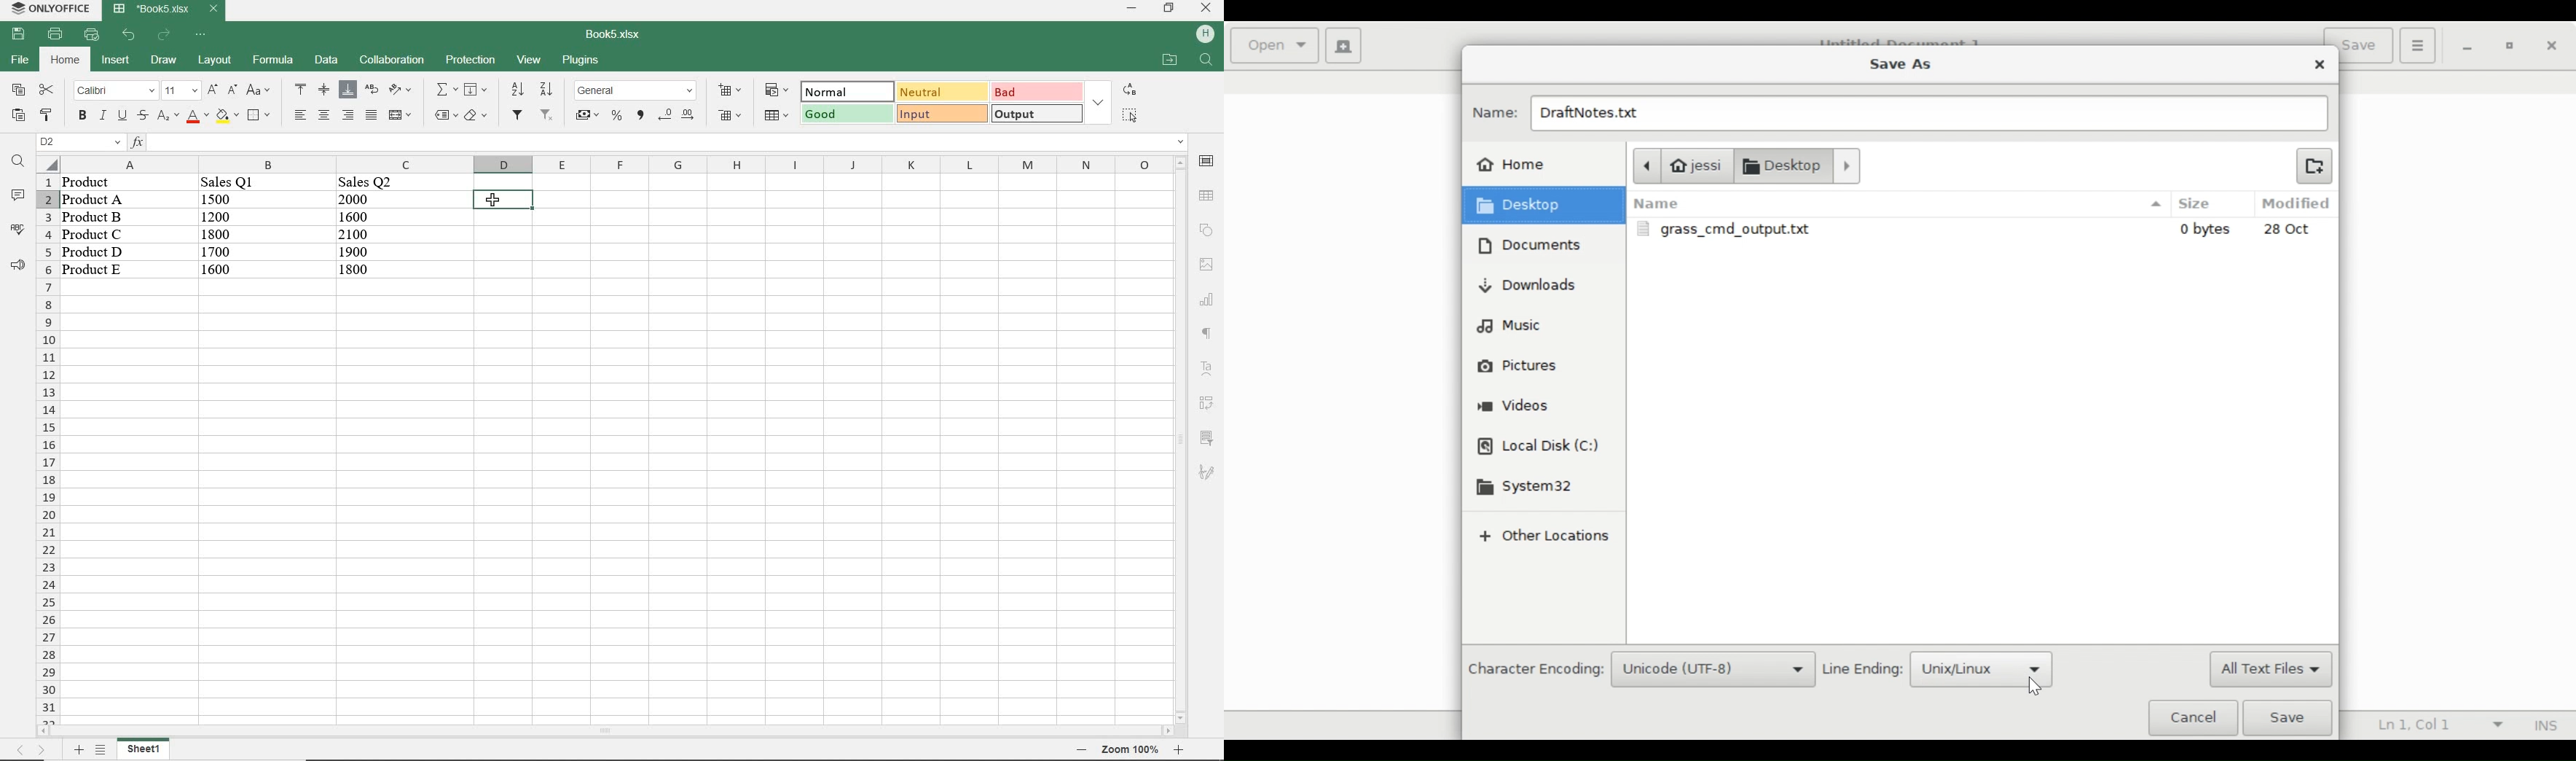 The width and height of the screenshot is (2576, 784). I want to click on justified, so click(369, 115).